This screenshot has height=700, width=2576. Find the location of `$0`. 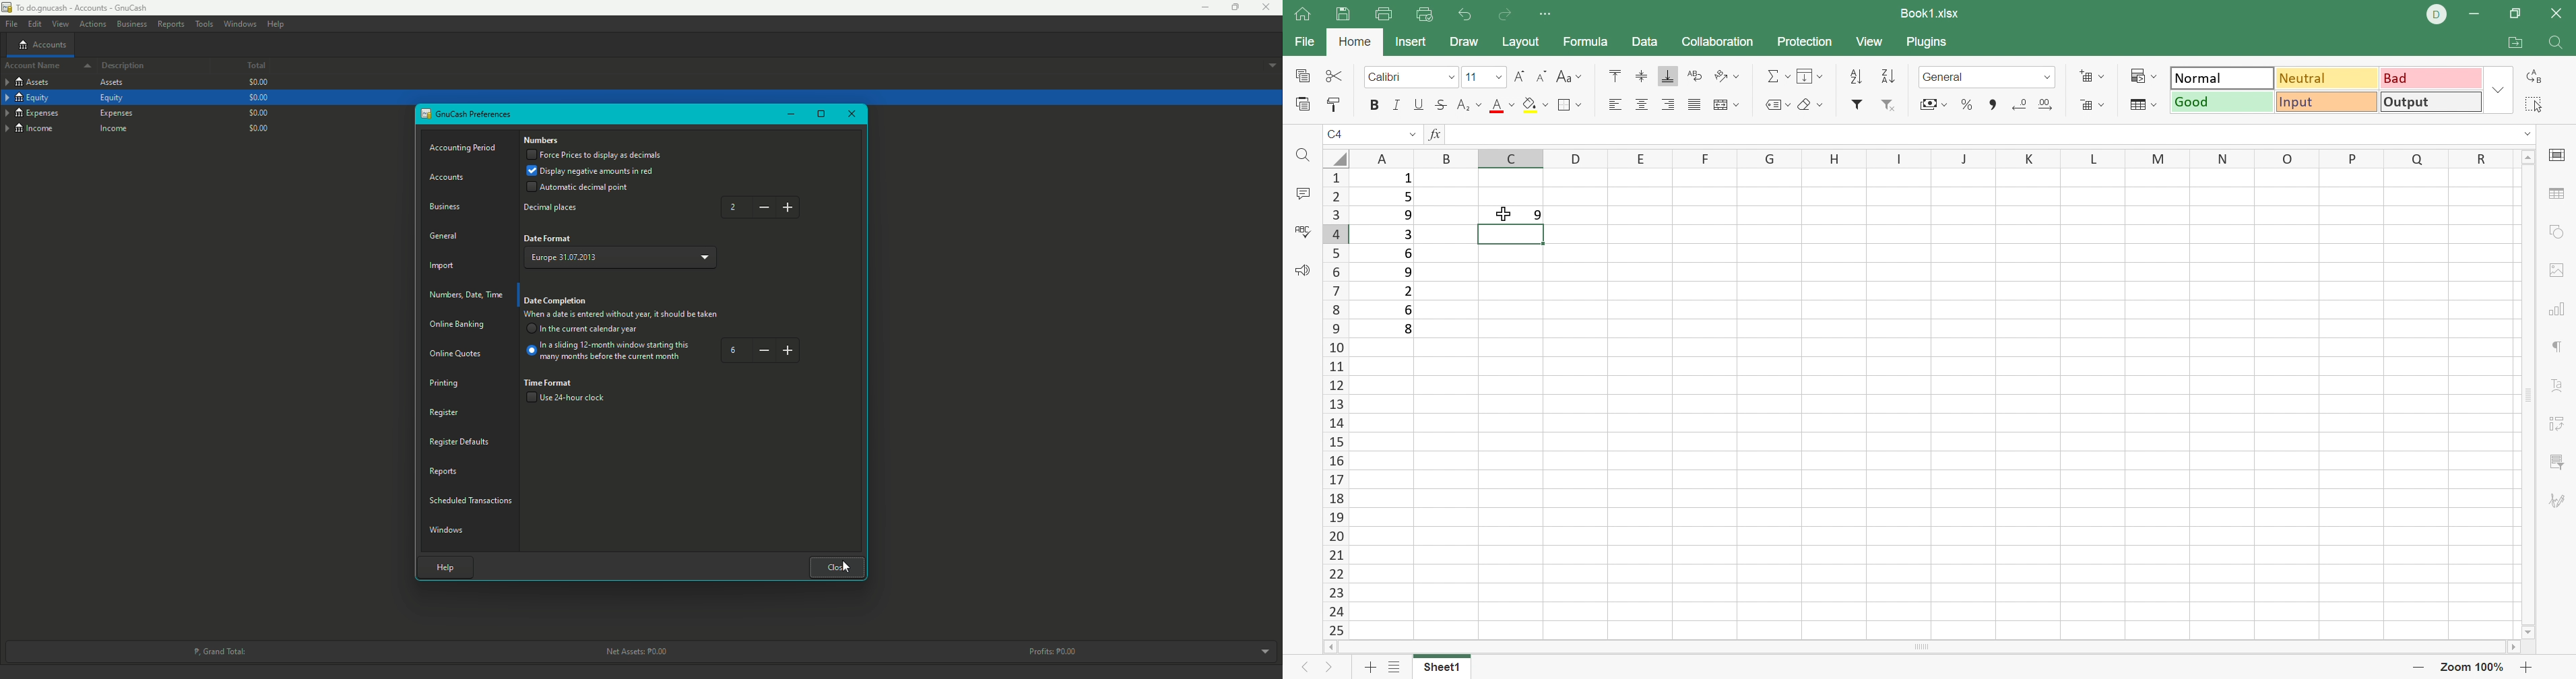

$0 is located at coordinates (257, 98).